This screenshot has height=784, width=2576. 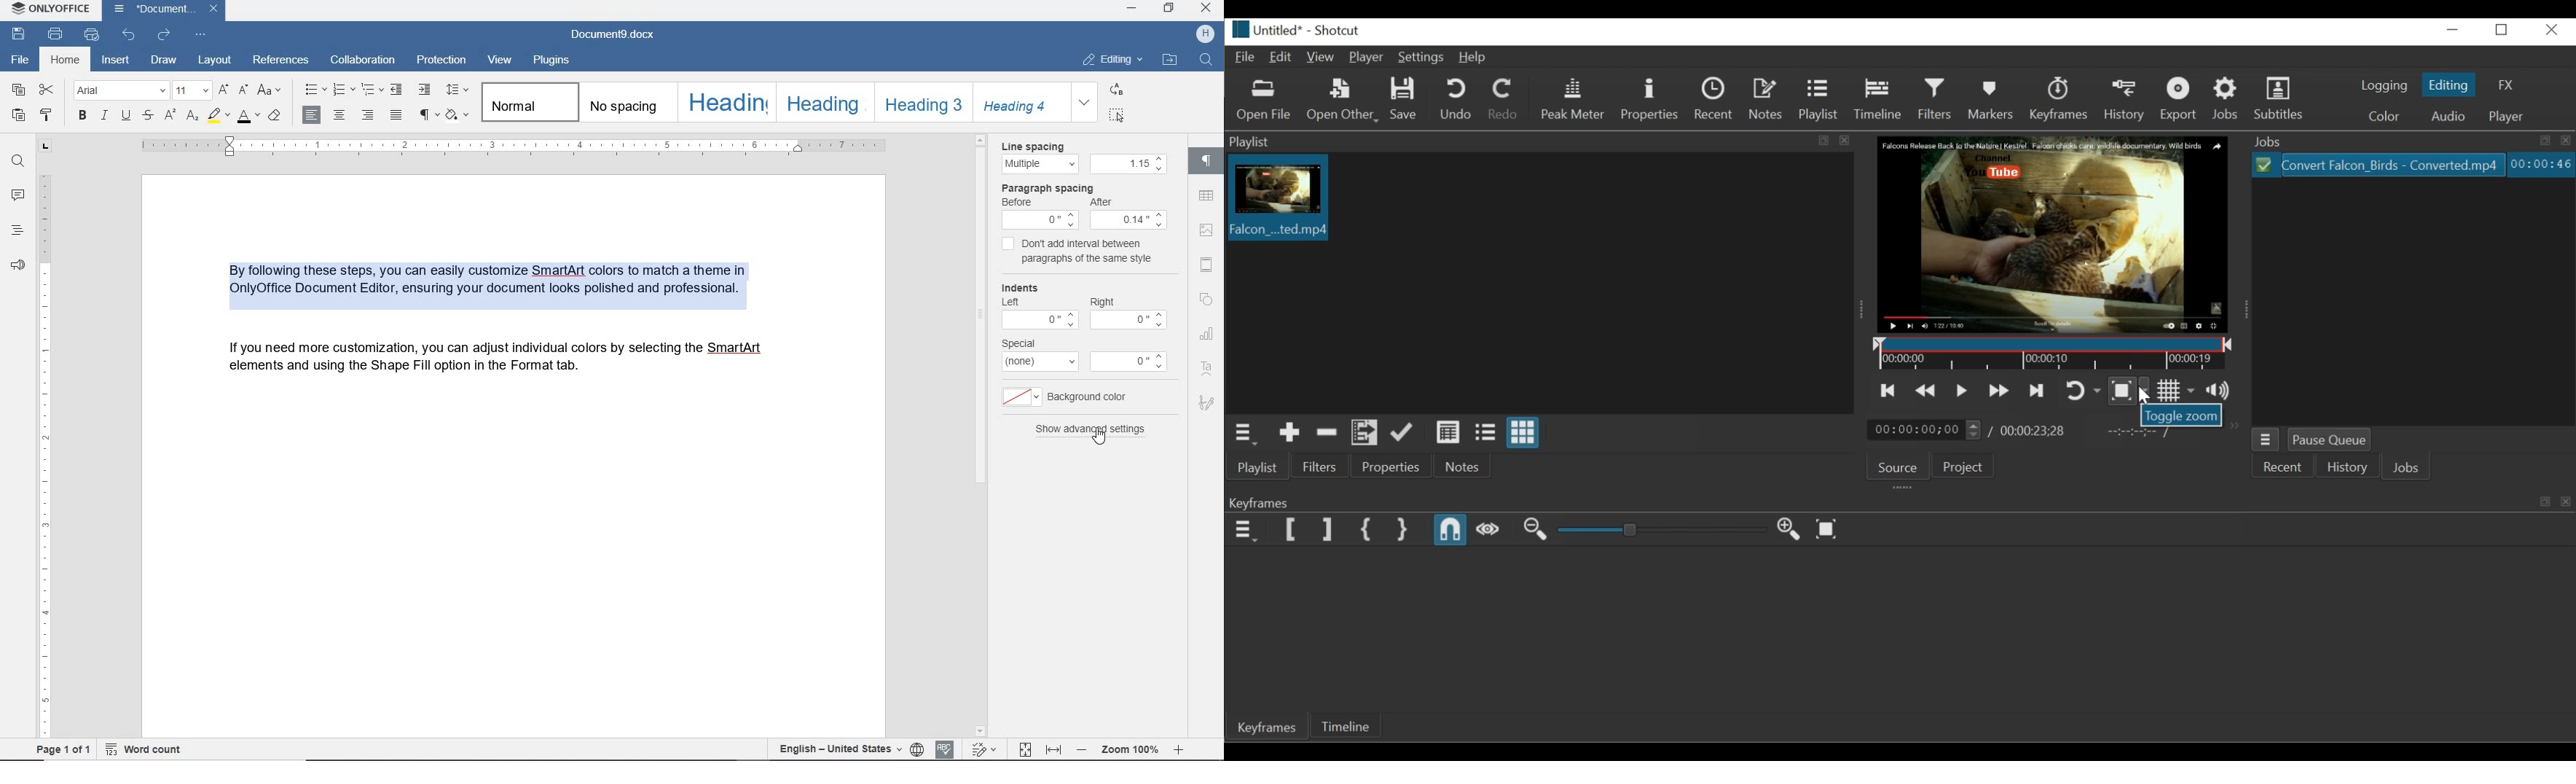 I want to click on Clip thumbnail, so click(x=1539, y=284).